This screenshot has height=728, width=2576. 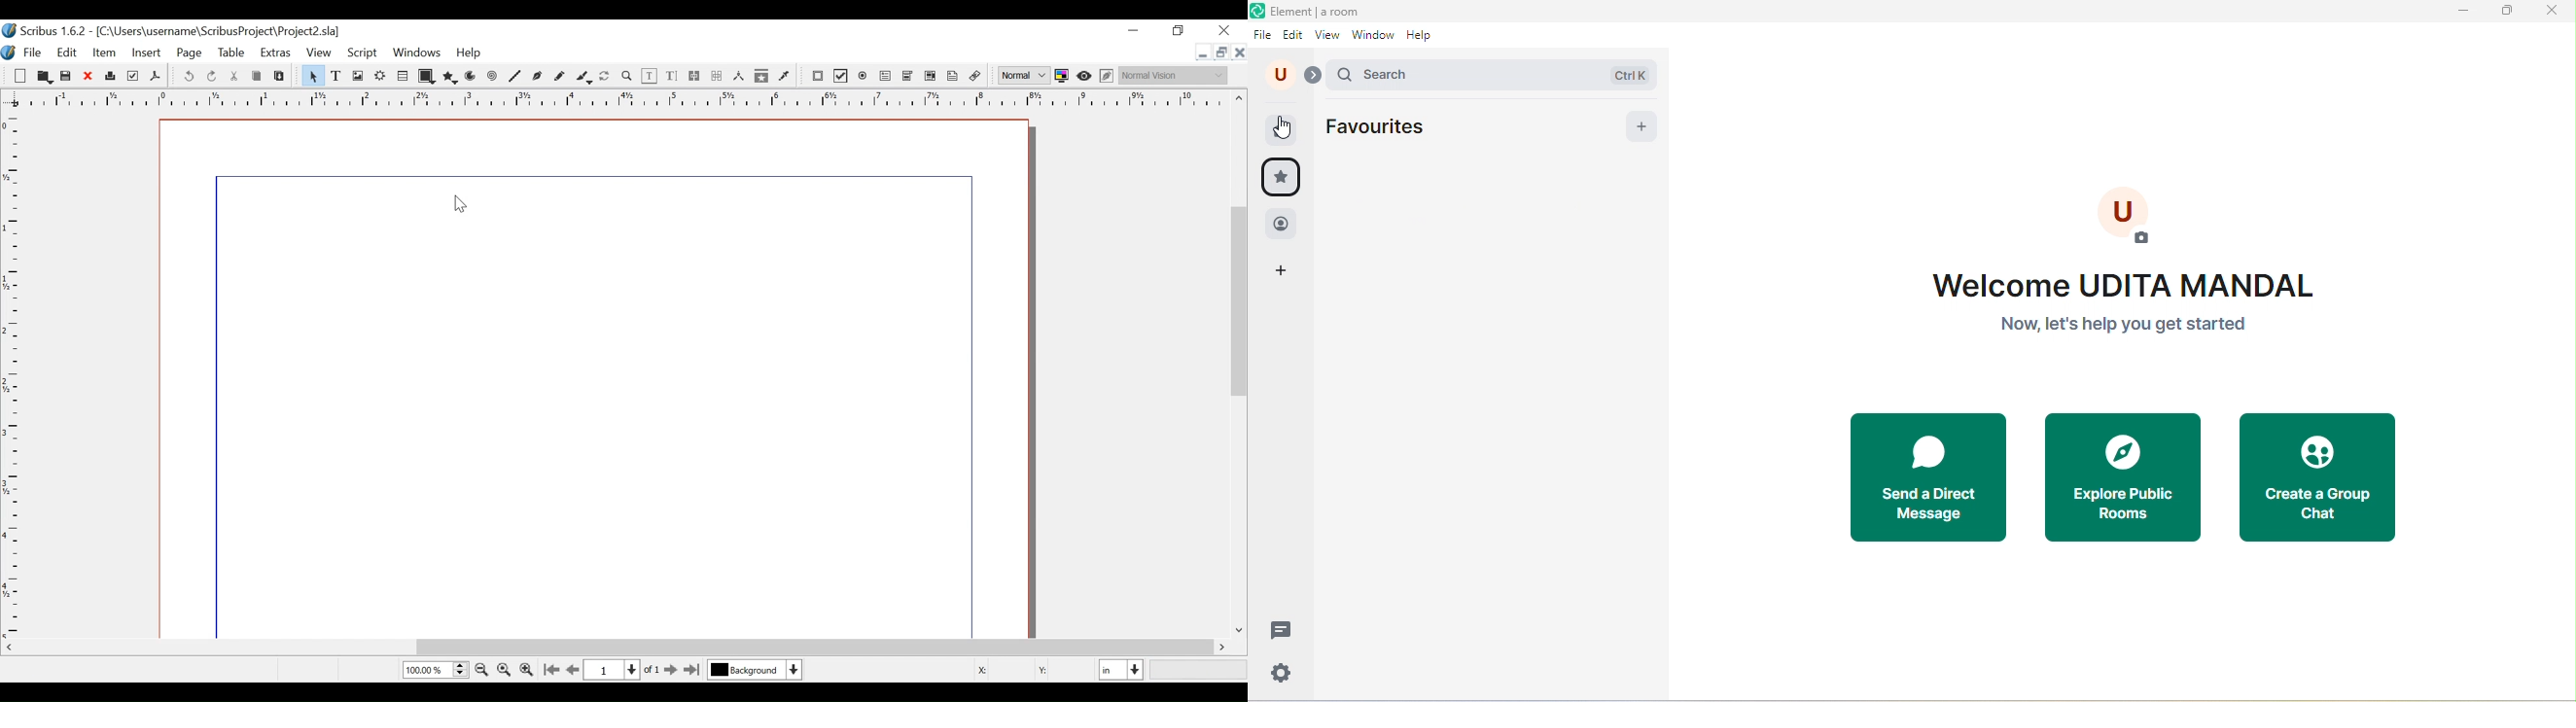 I want to click on Coordinates, so click(x=1027, y=669).